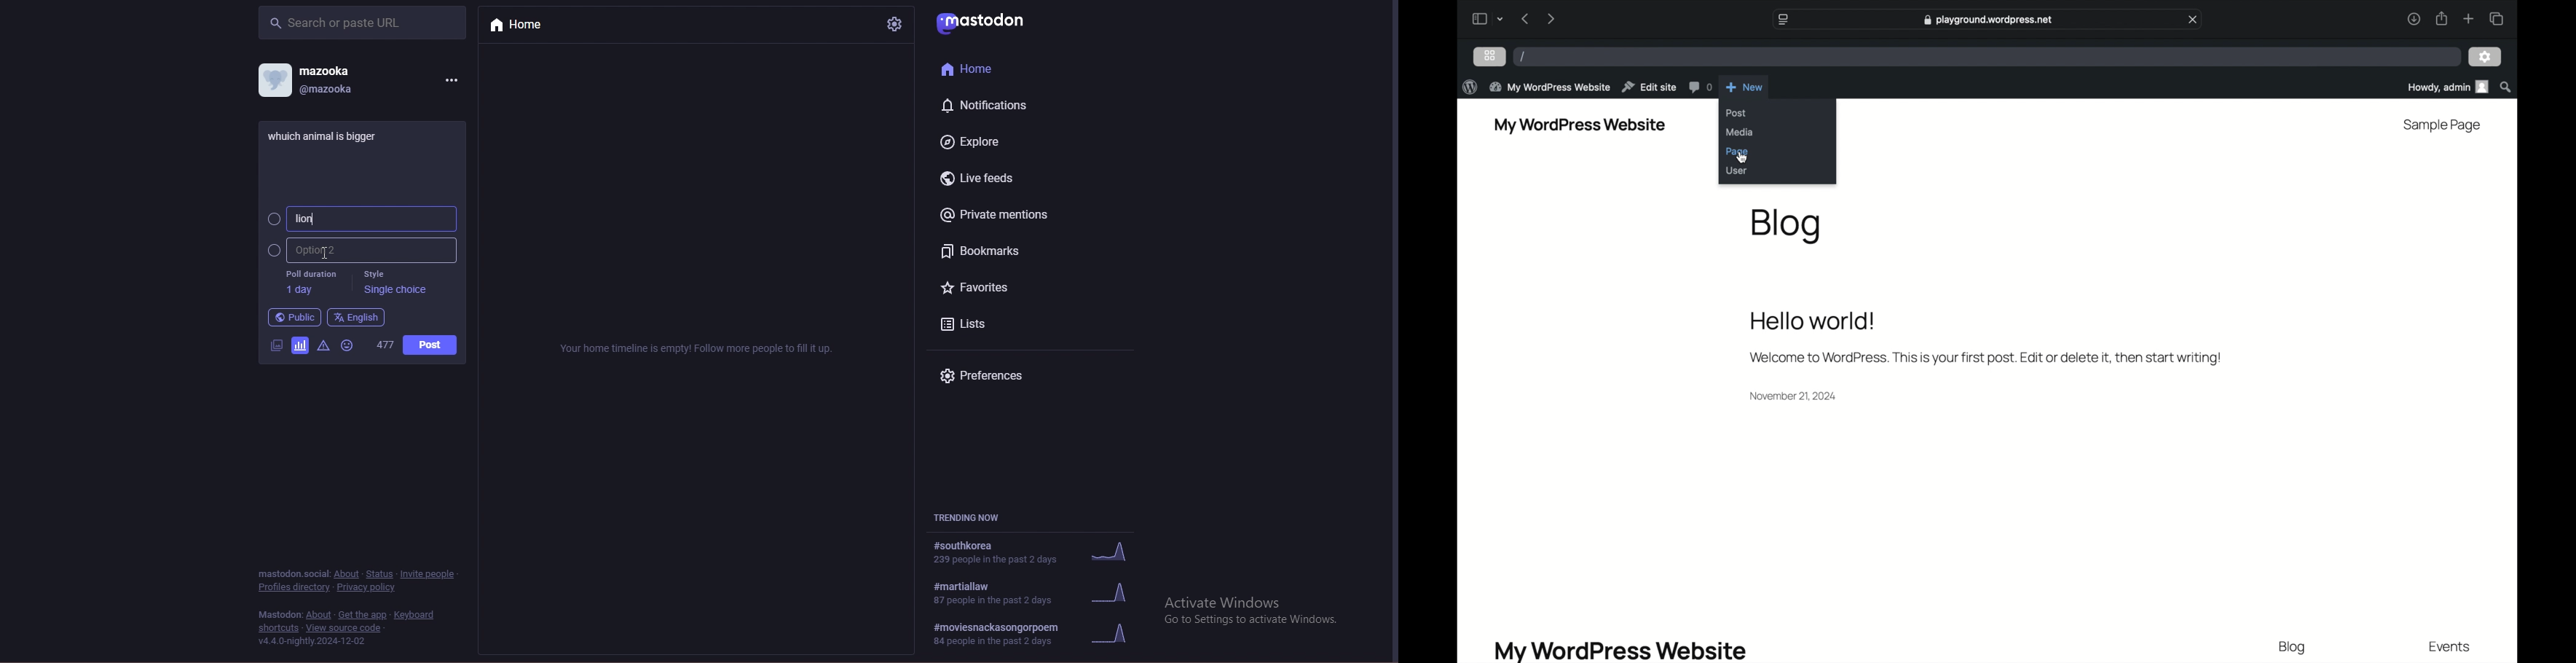  What do you see at coordinates (1794, 395) in the screenshot?
I see `date` at bounding box center [1794, 395].